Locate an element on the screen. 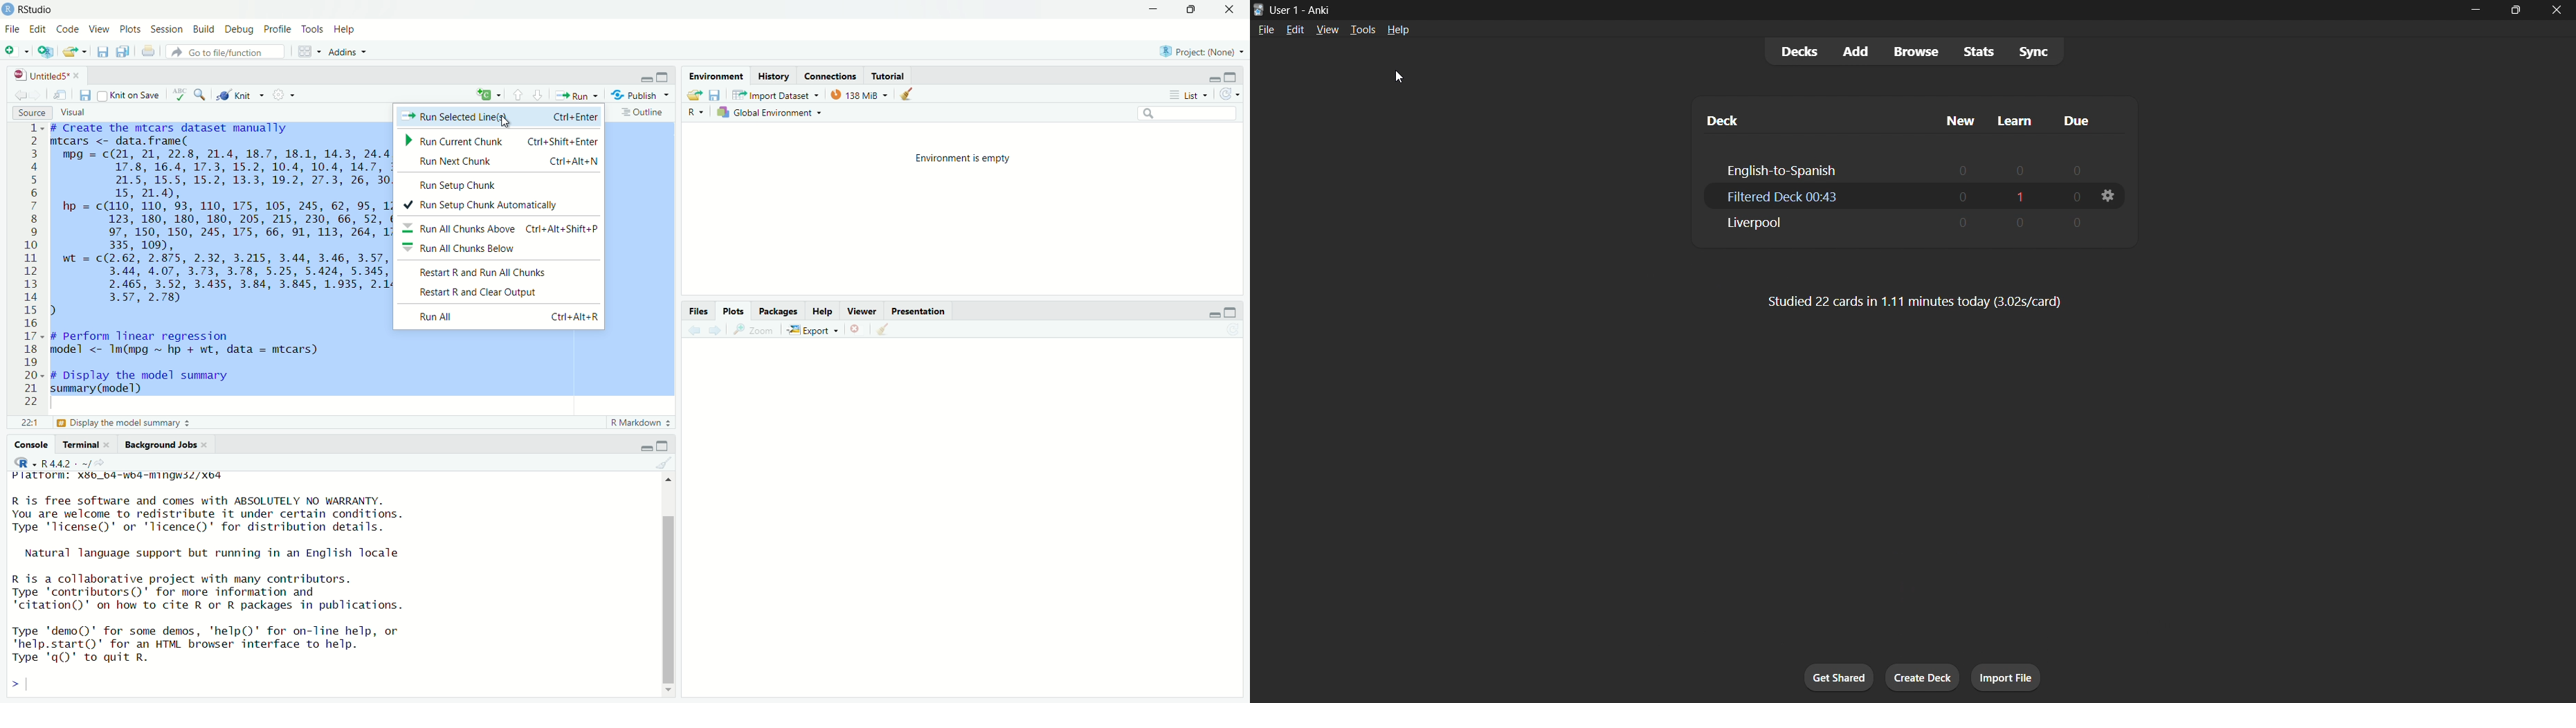  create project is located at coordinates (46, 52).